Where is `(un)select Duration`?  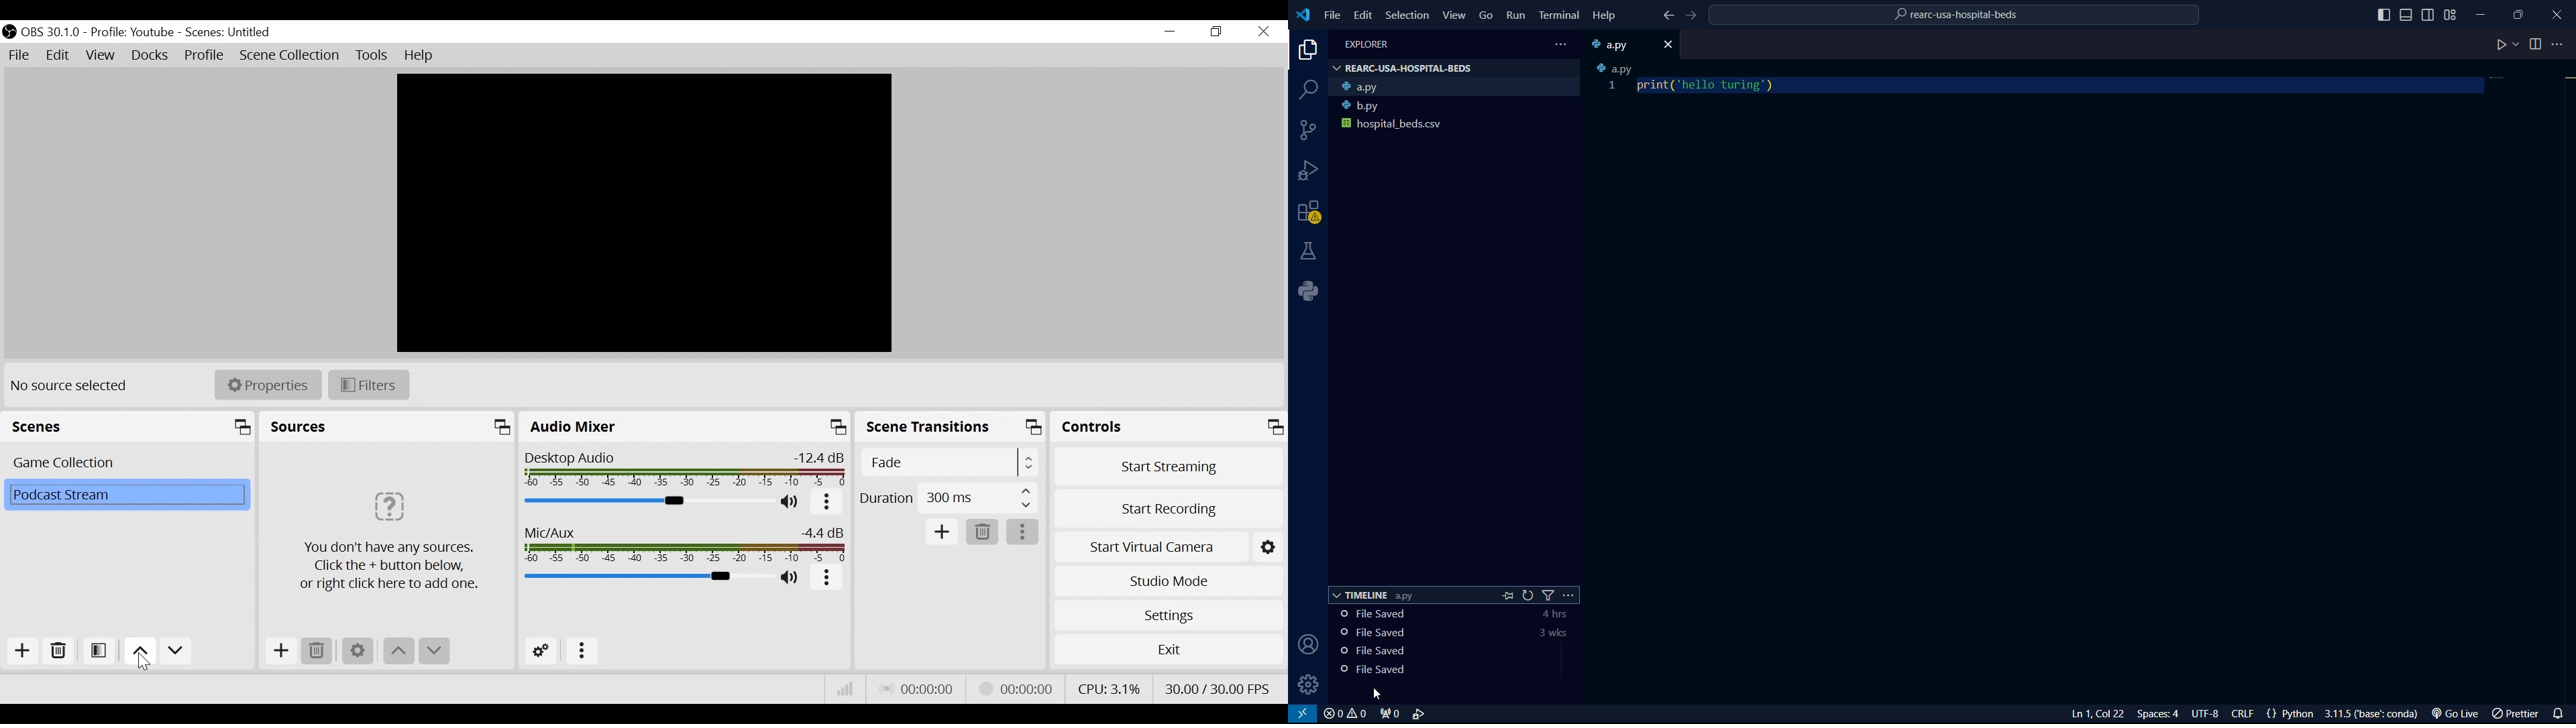 (un)select Duration is located at coordinates (948, 497).